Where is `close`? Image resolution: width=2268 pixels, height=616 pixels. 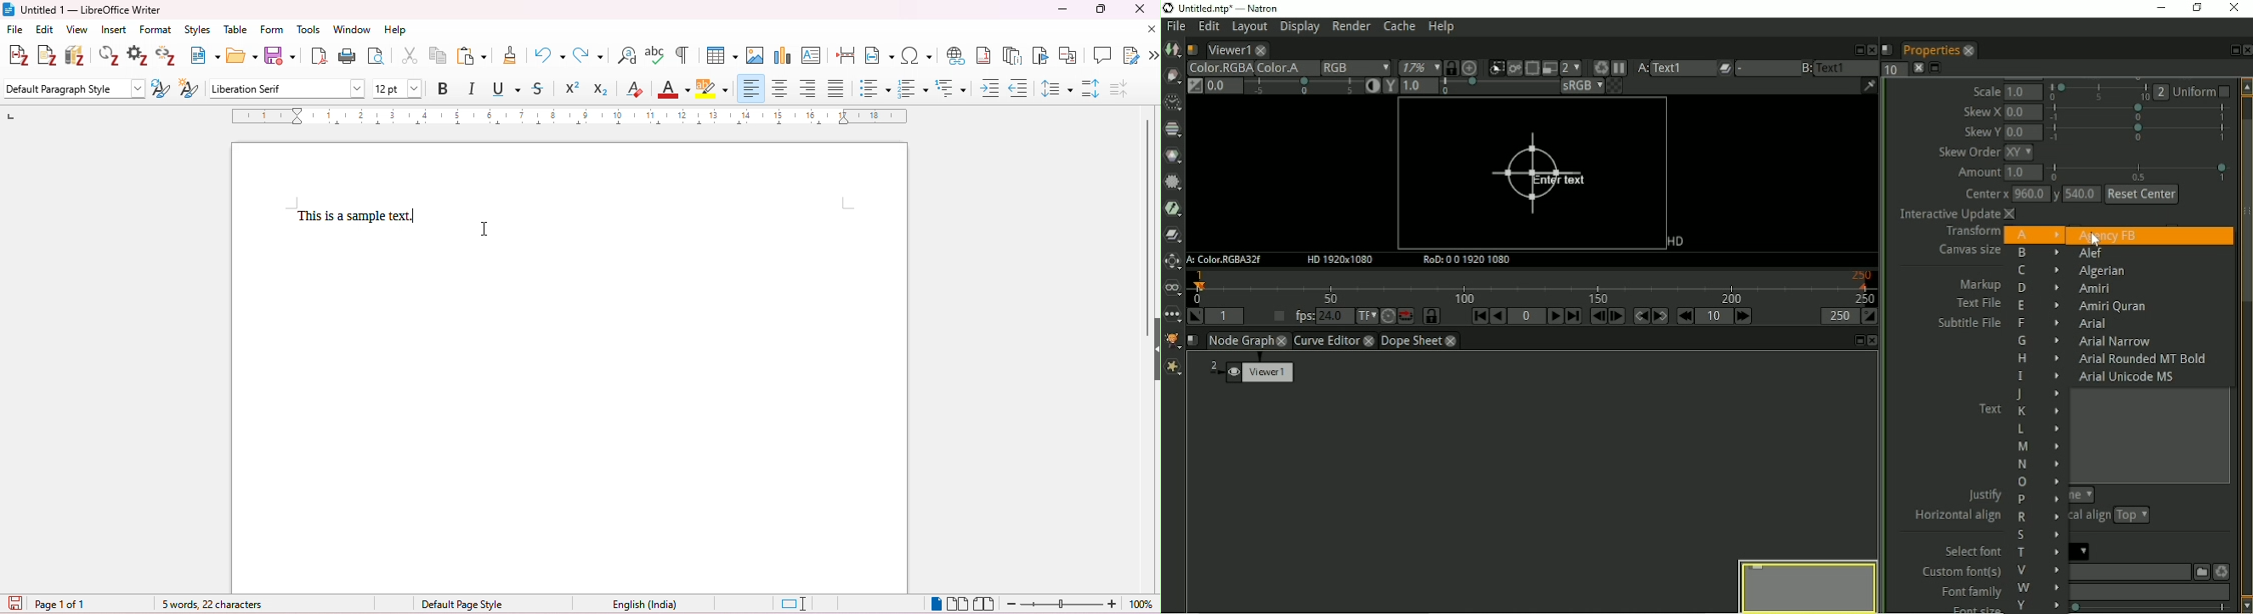 close is located at coordinates (1262, 50).